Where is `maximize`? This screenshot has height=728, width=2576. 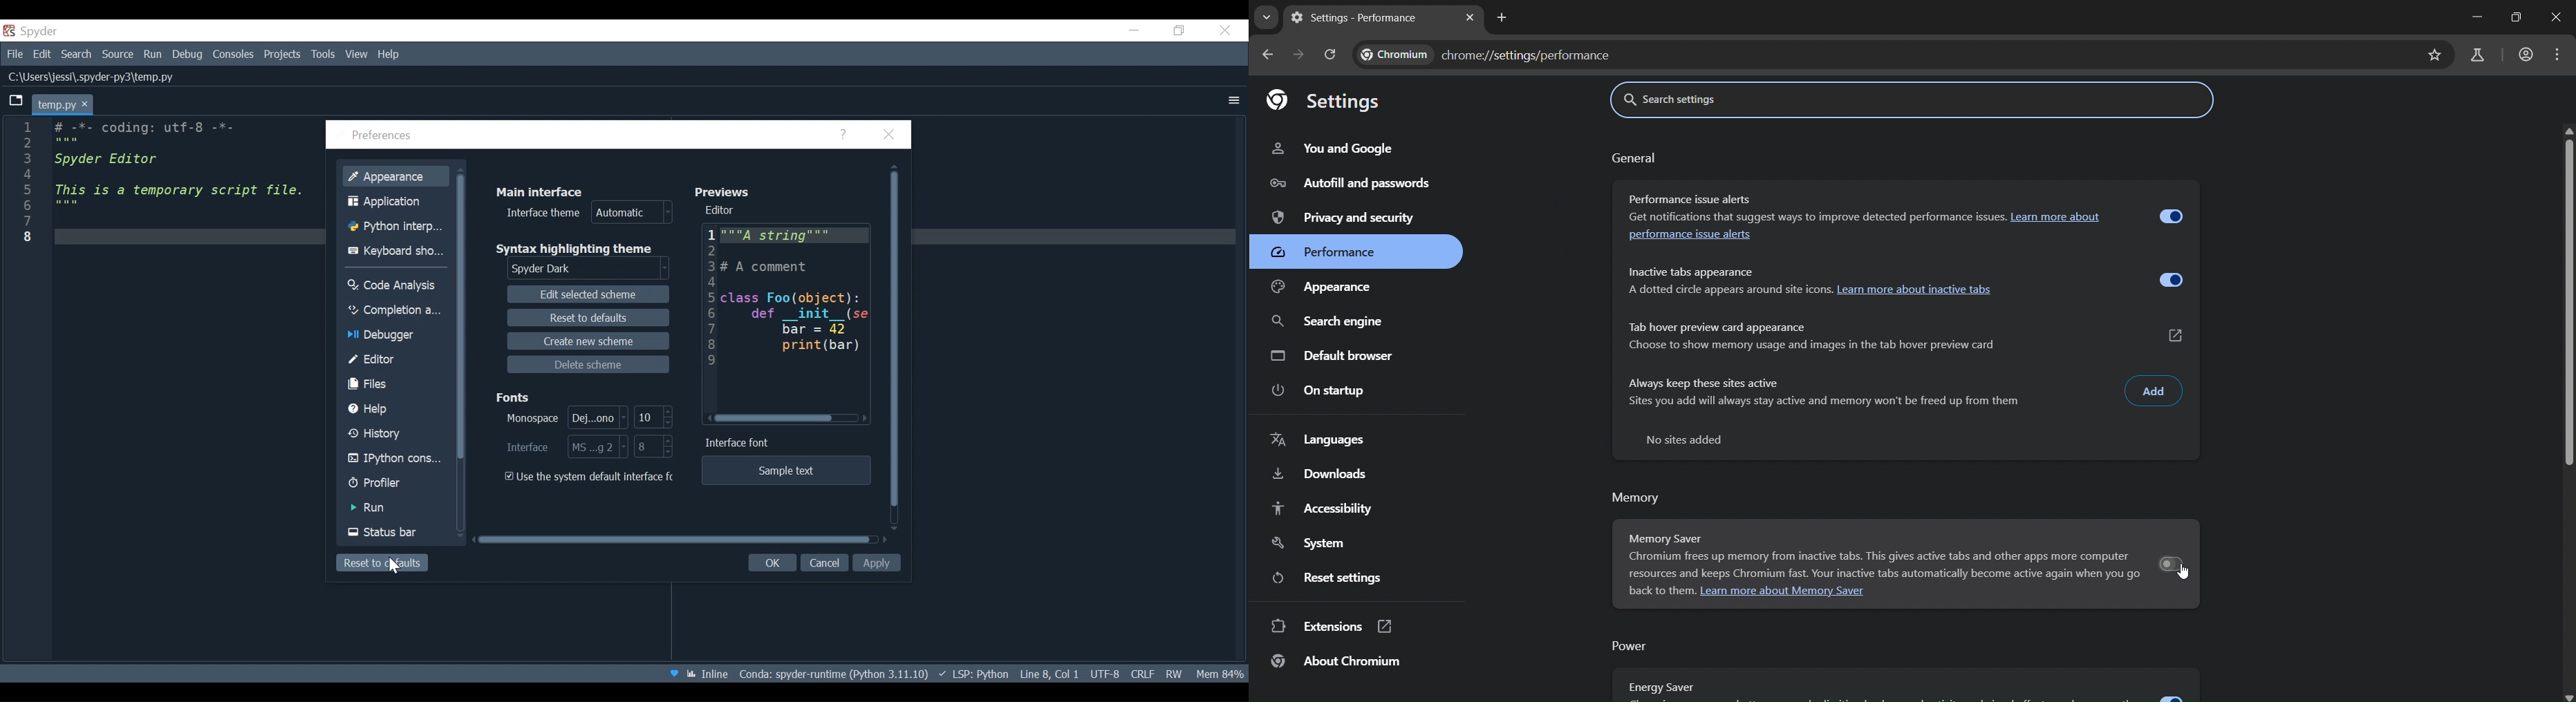
maximize is located at coordinates (2517, 18).